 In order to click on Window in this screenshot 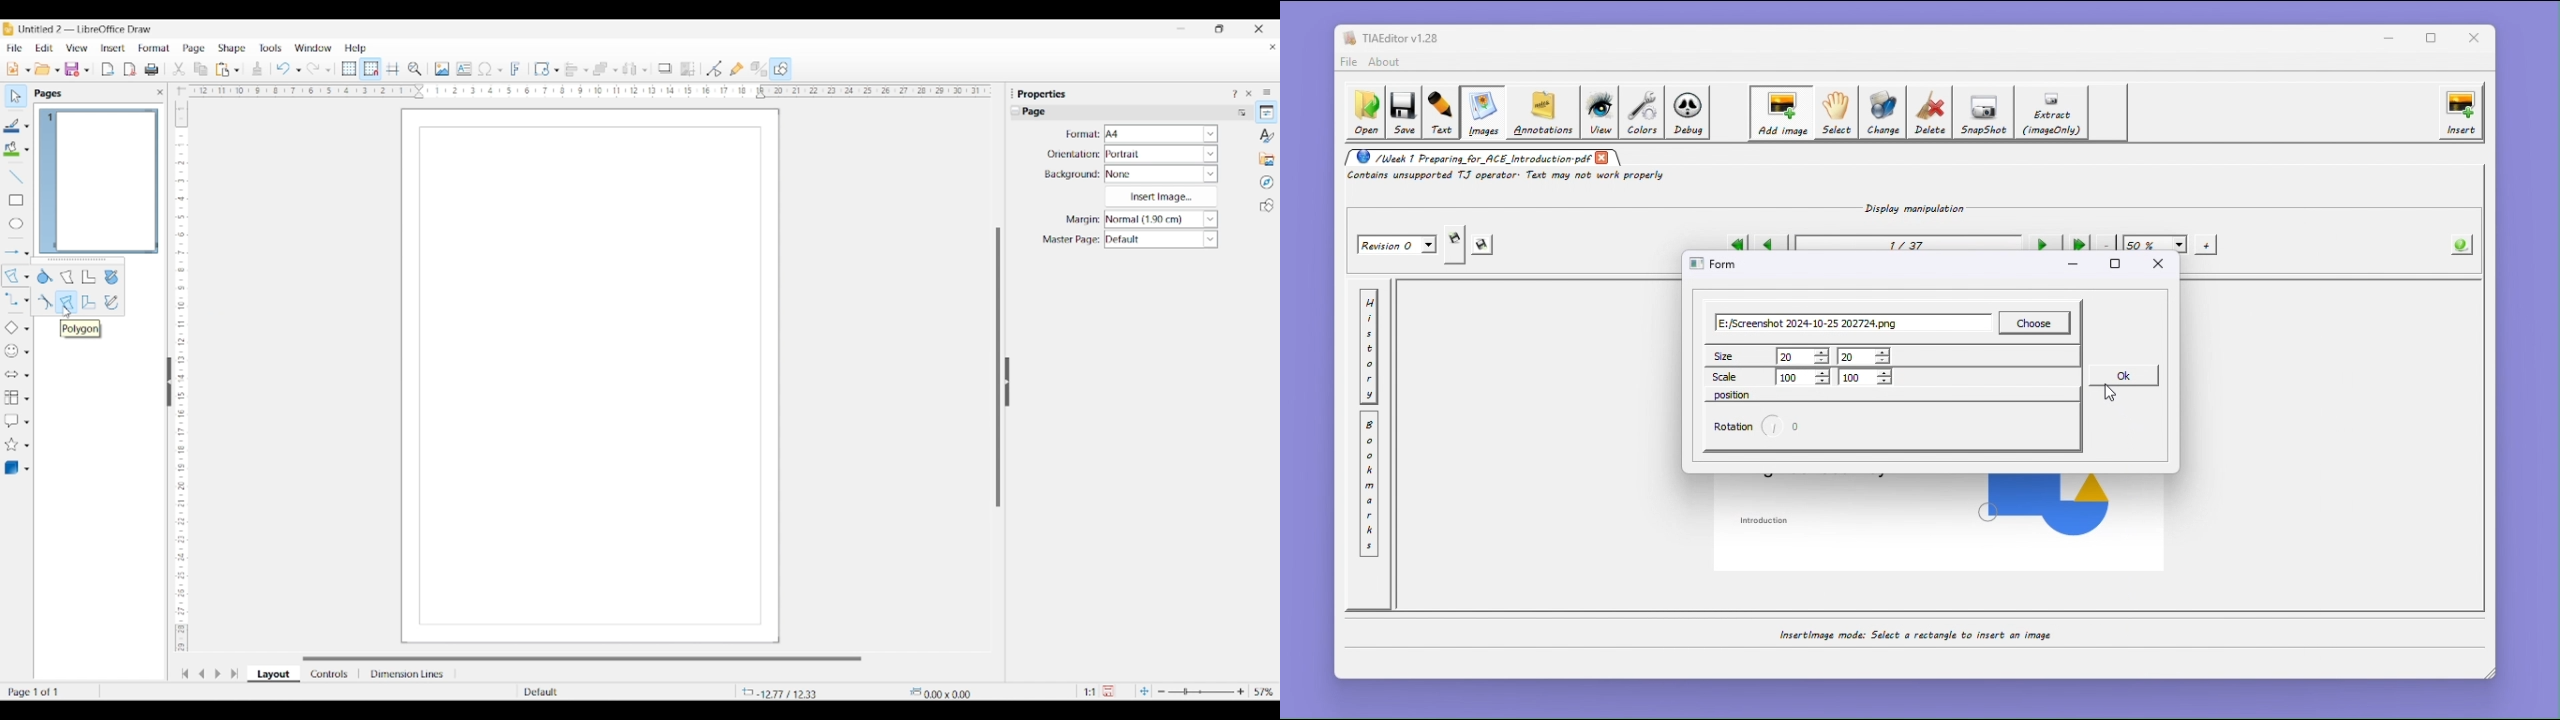, I will do `click(313, 48)`.